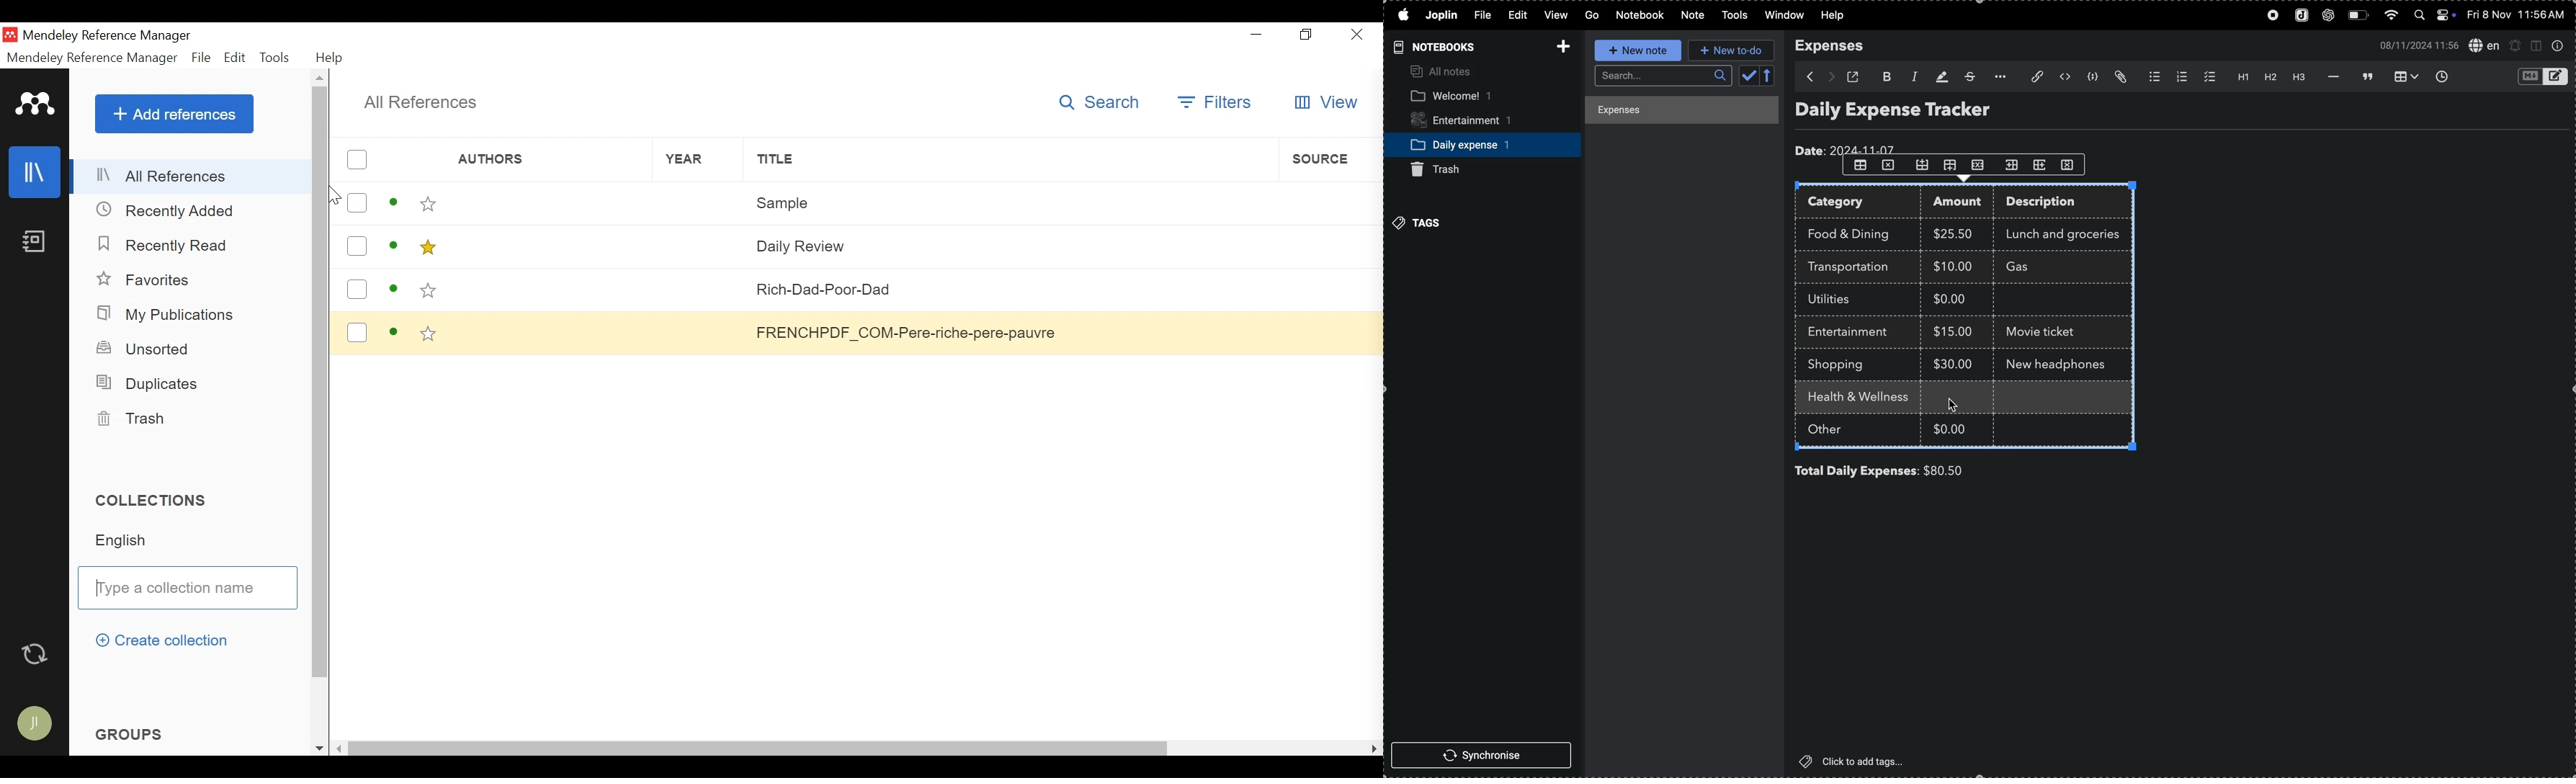 This screenshot has height=784, width=2576. Describe the element at coordinates (2483, 44) in the screenshot. I see `spell check` at that location.